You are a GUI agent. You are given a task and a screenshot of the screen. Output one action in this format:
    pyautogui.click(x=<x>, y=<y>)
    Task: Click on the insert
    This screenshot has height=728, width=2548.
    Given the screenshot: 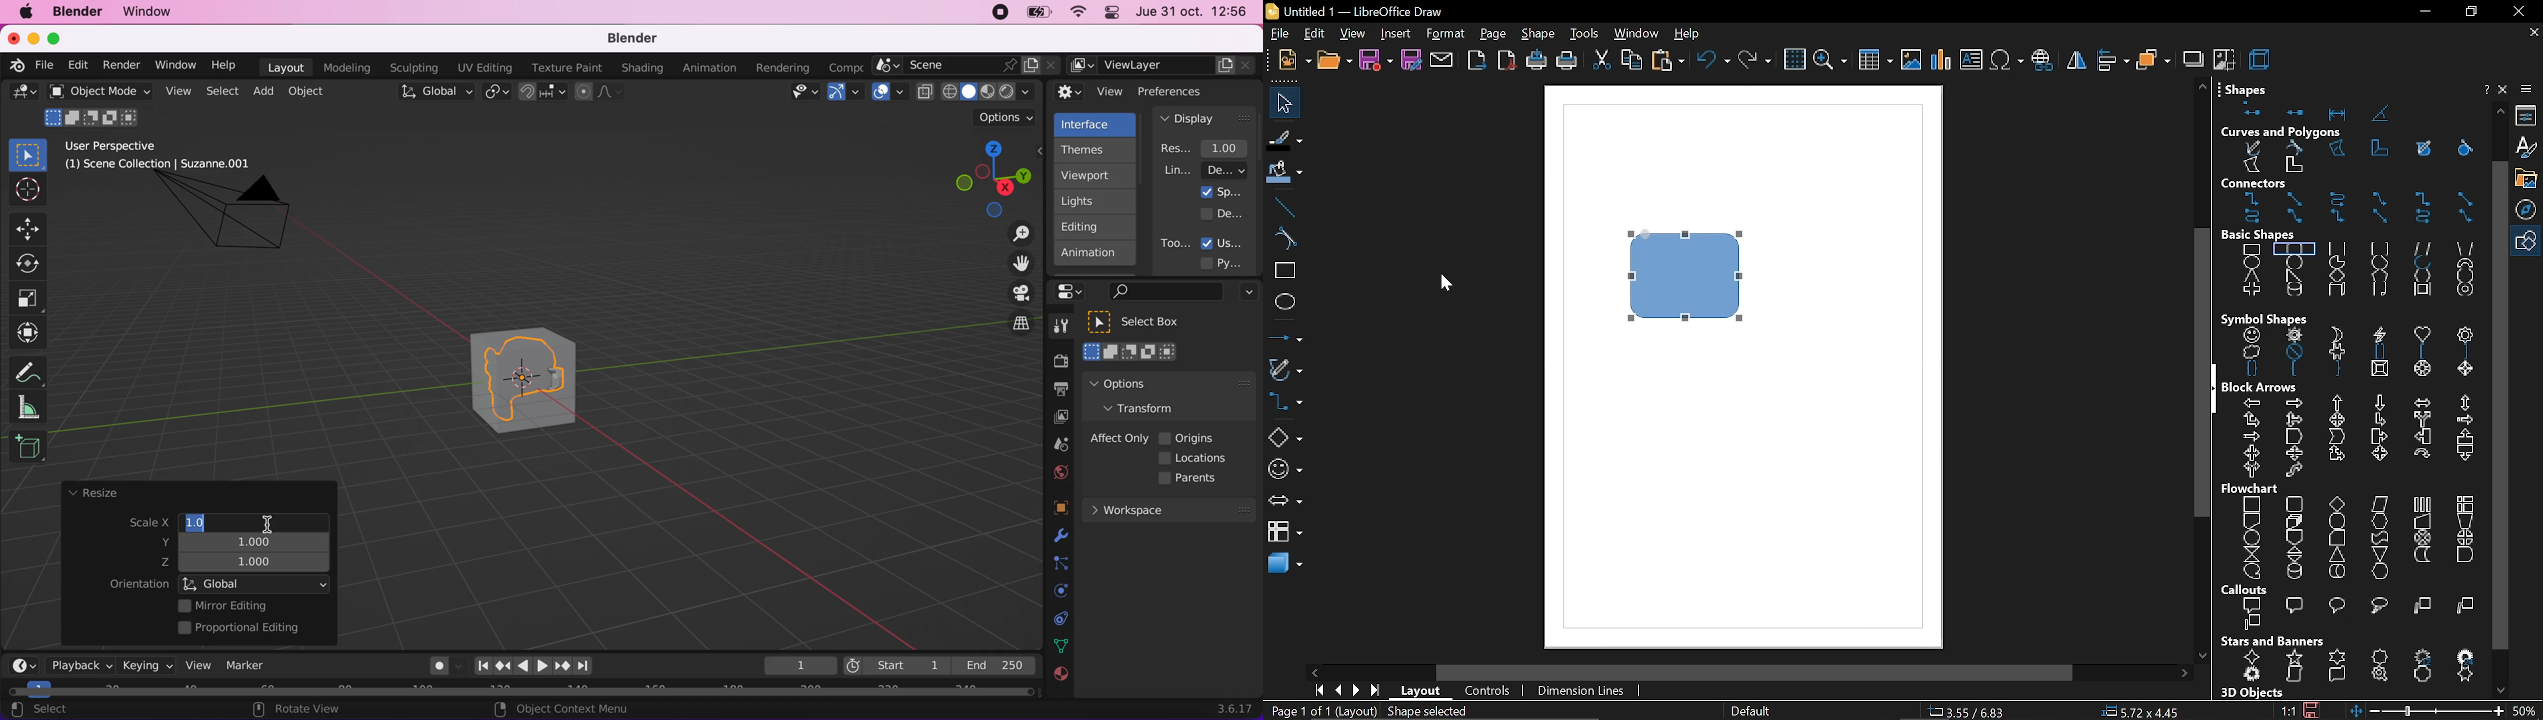 What is the action you would take?
    pyautogui.click(x=1395, y=35)
    